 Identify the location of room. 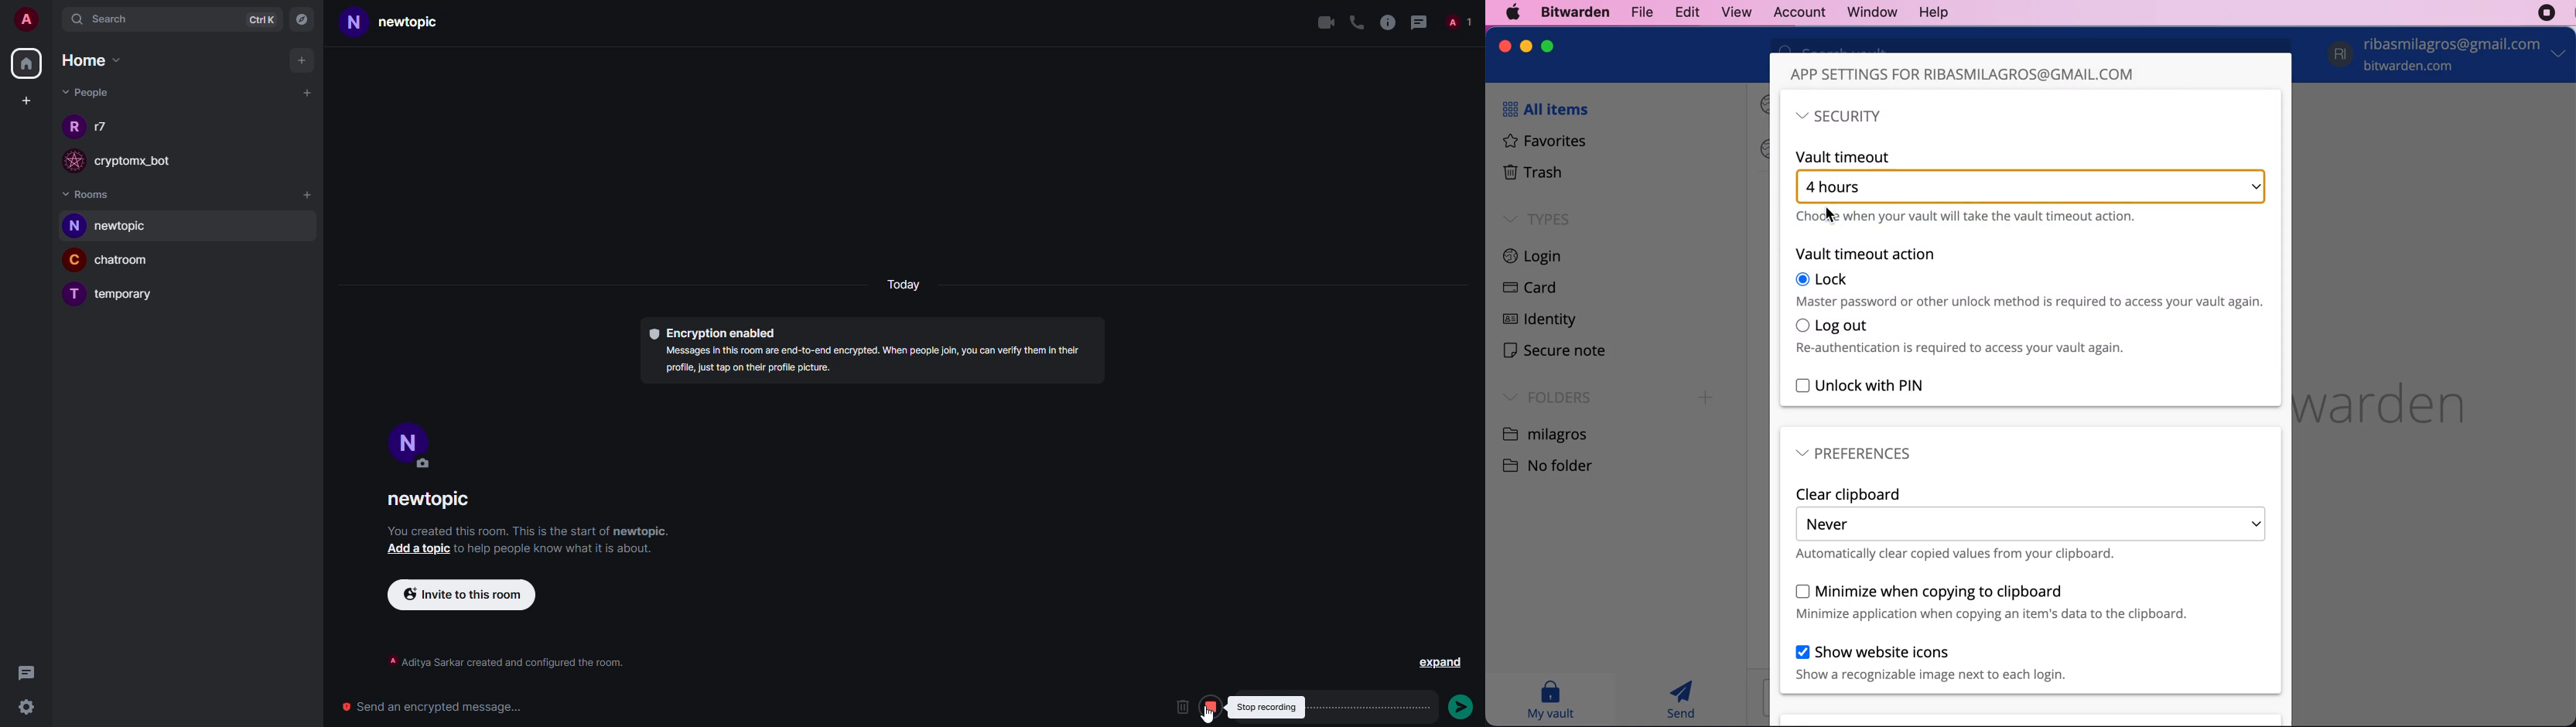
(132, 263).